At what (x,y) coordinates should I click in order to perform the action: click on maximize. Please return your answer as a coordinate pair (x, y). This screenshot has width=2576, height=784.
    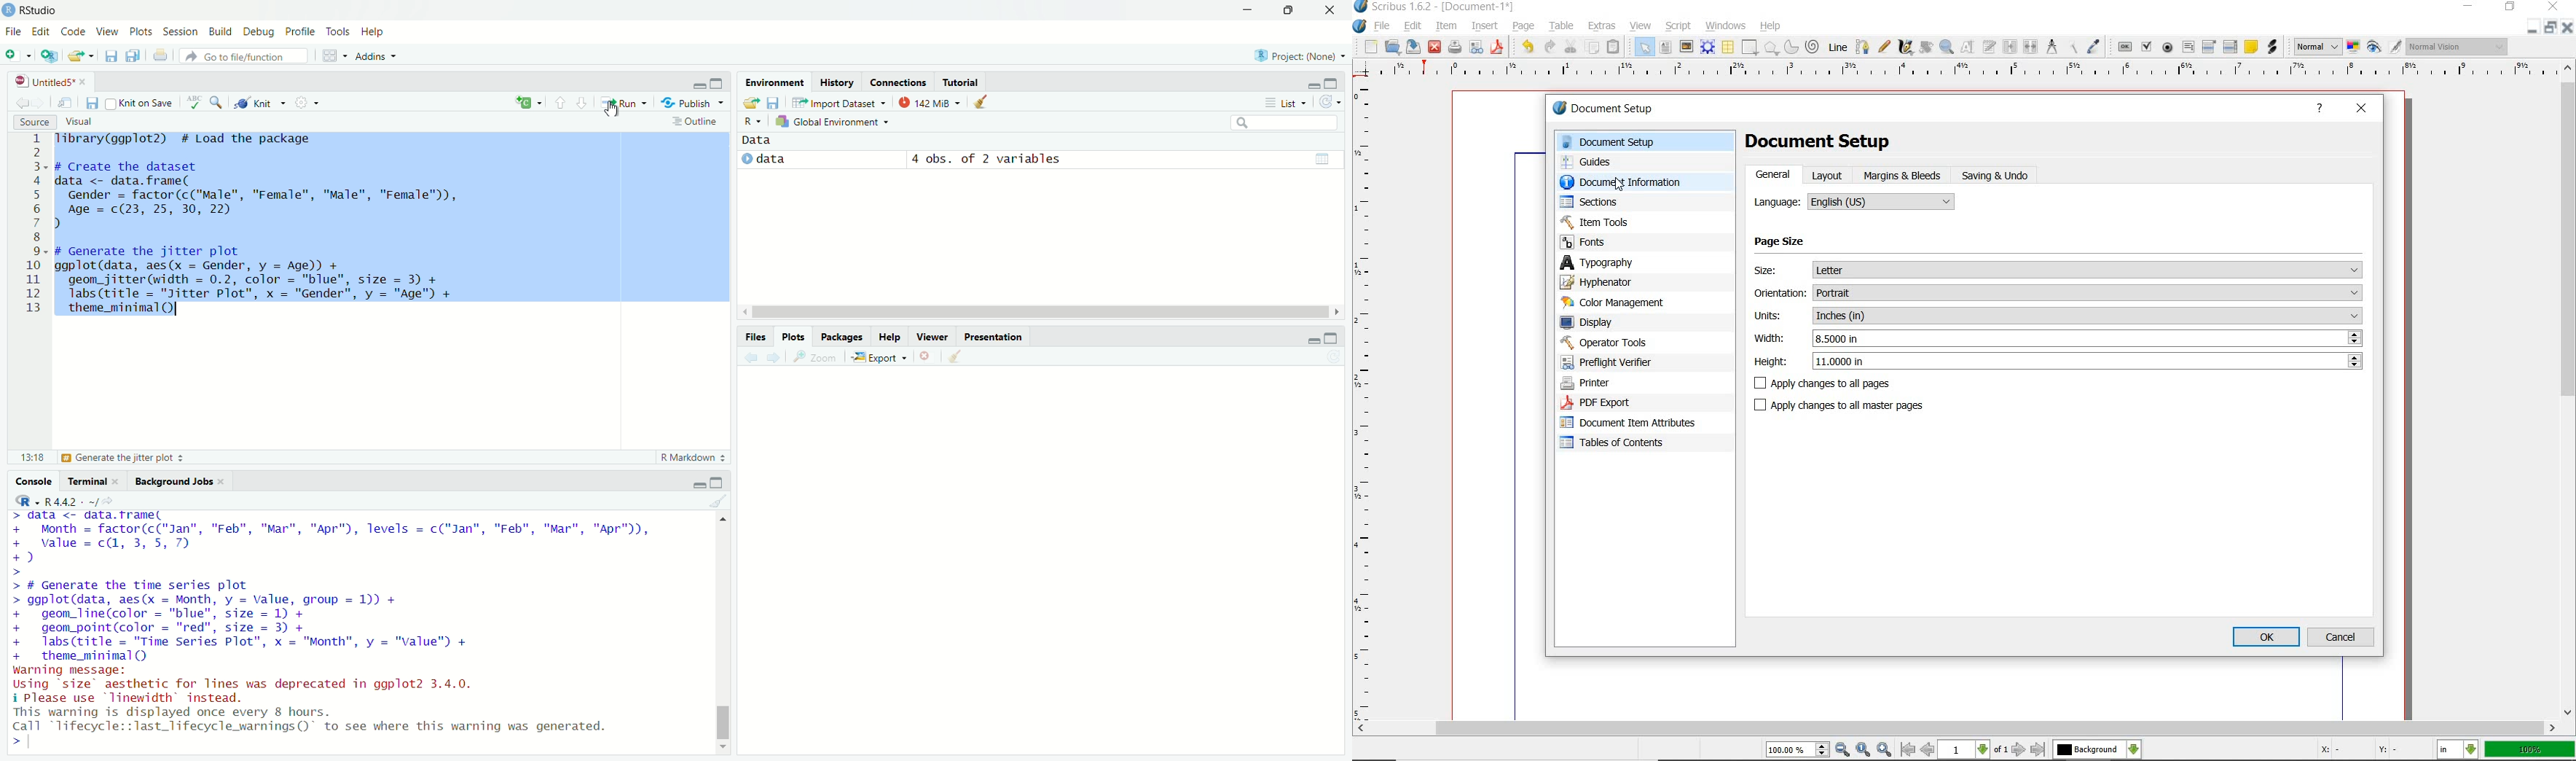
    Looking at the image, I should click on (720, 481).